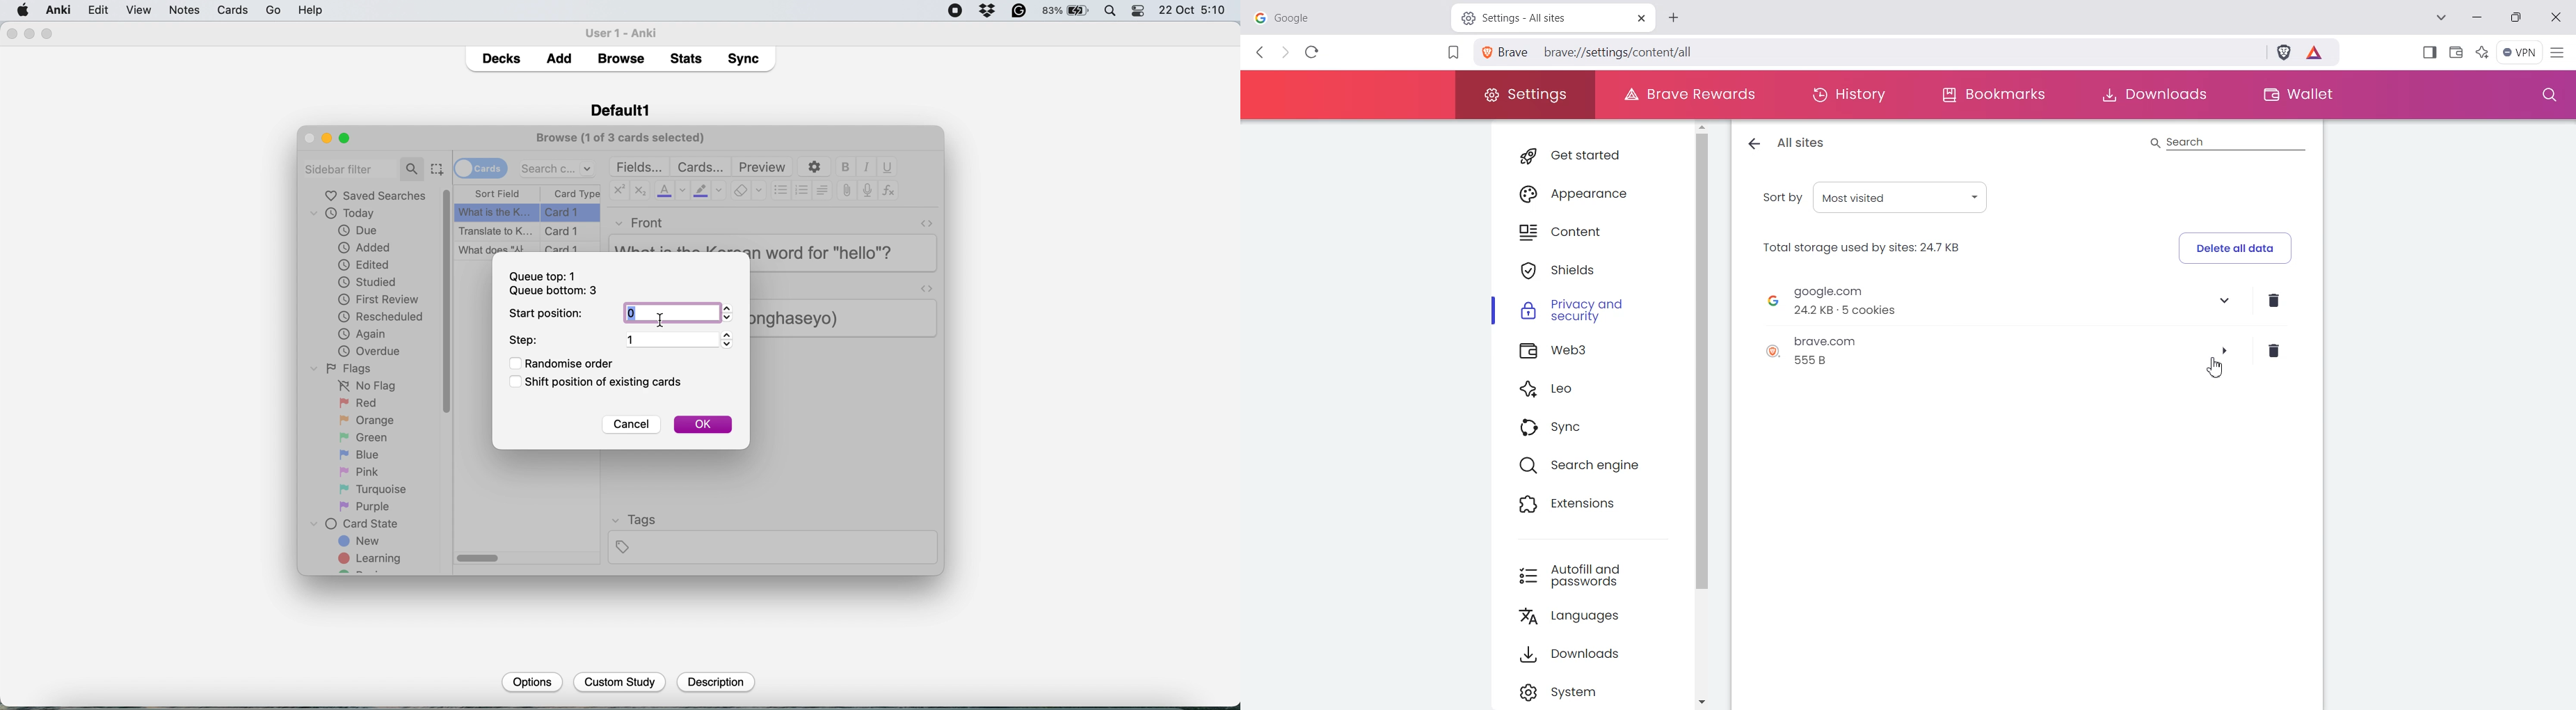 This screenshot has height=728, width=2576. Describe the element at coordinates (348, 138) in the screenshot. I see `maximise` at that location.